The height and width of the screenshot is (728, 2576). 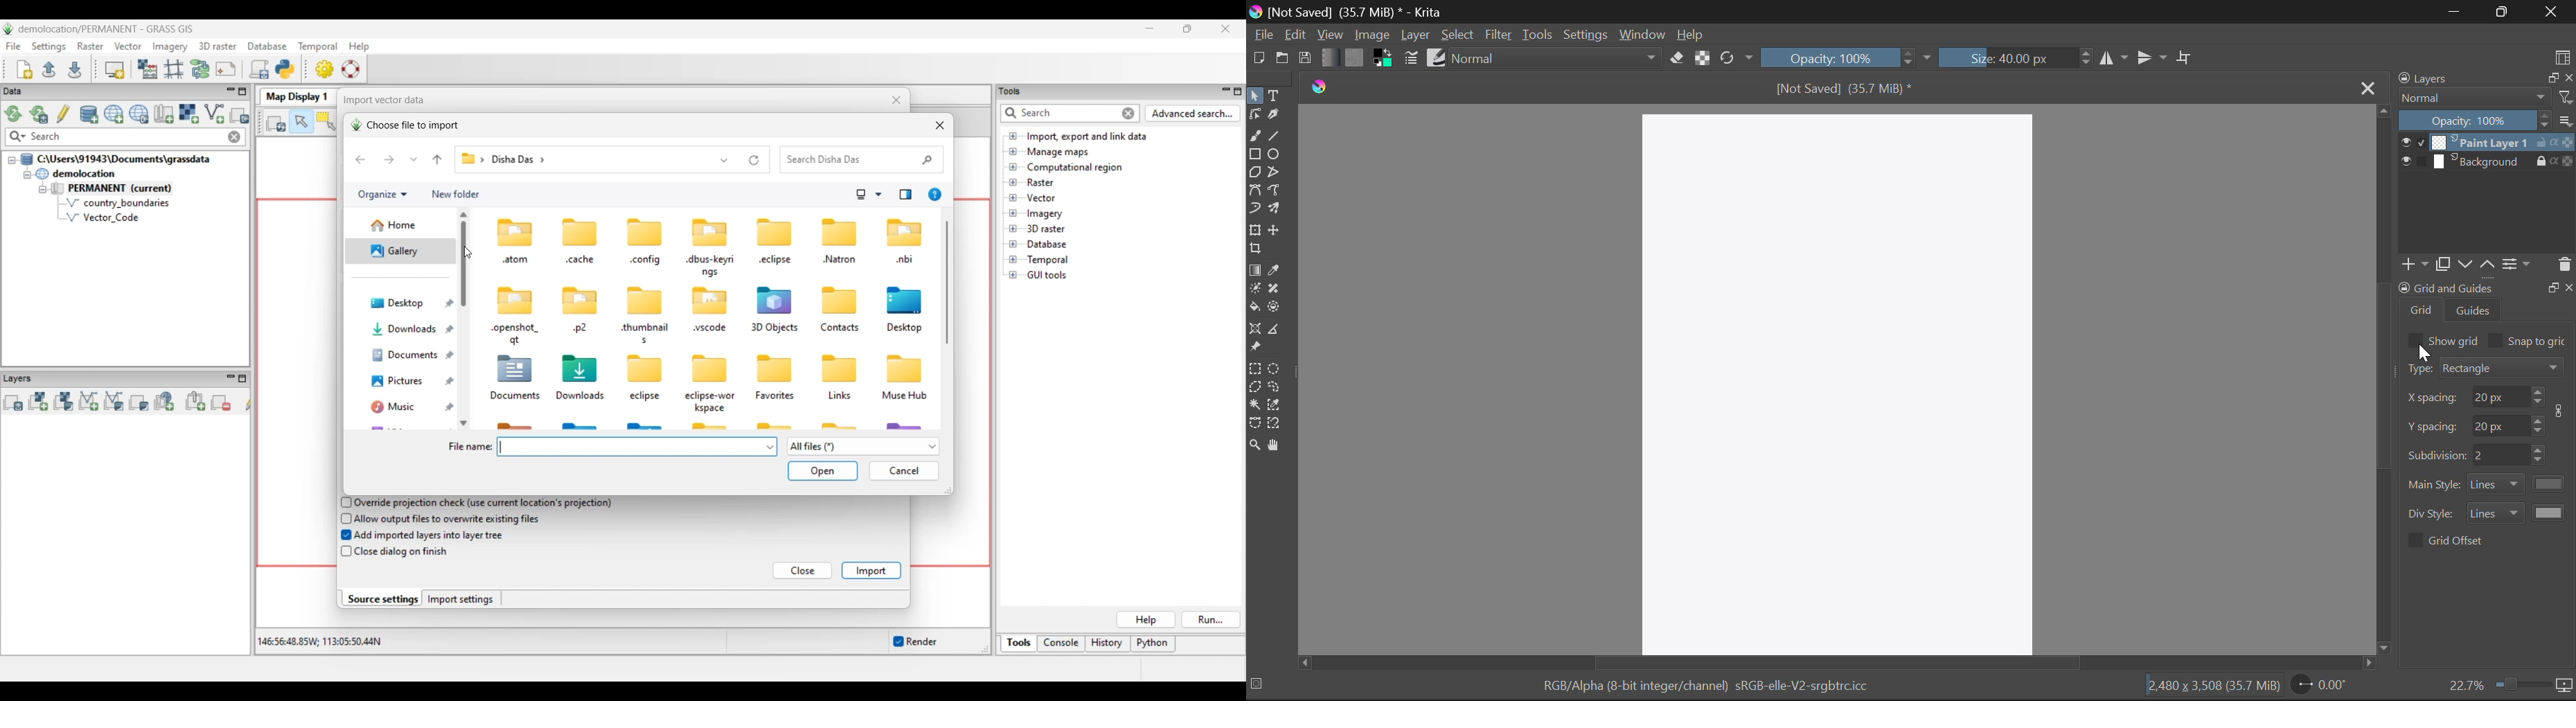 What do you see at coordinates (2458, 540) in the screenshot?
I see `grid offer` at bounding box center [2458, 540].